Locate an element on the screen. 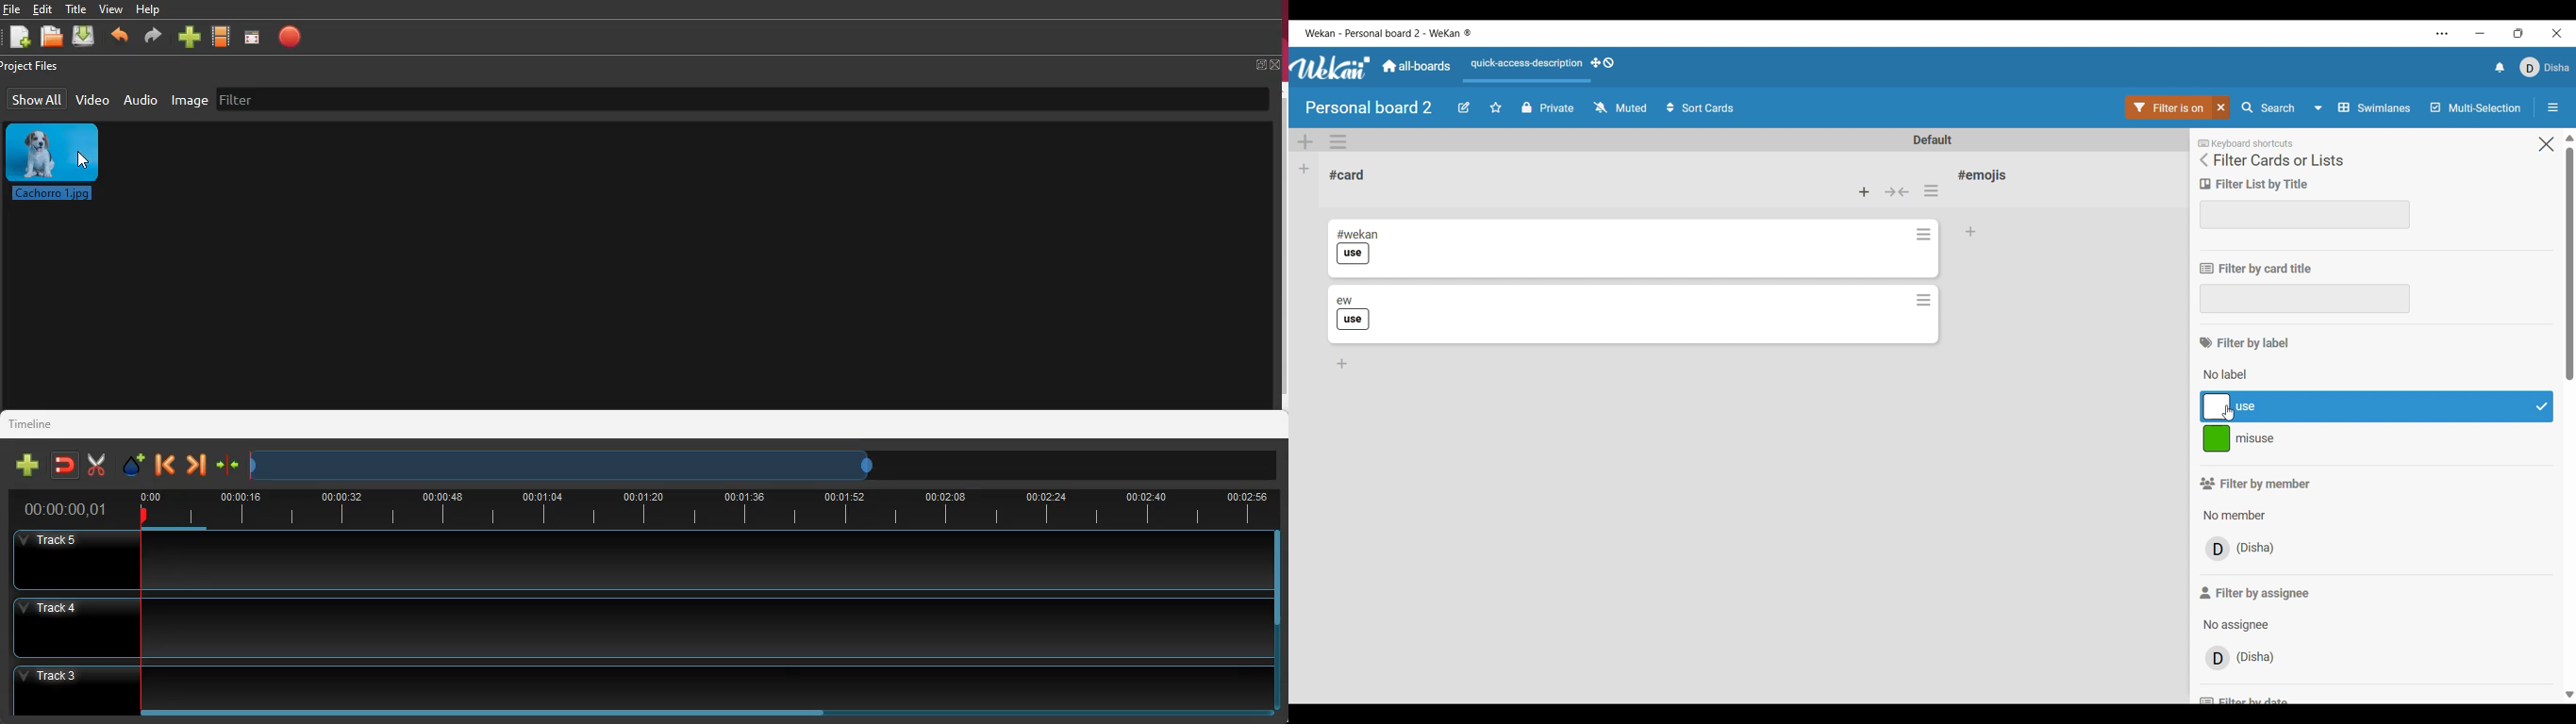 The width and height of the screenshot is (2576, 728). track is located at coordinates (631, 627).